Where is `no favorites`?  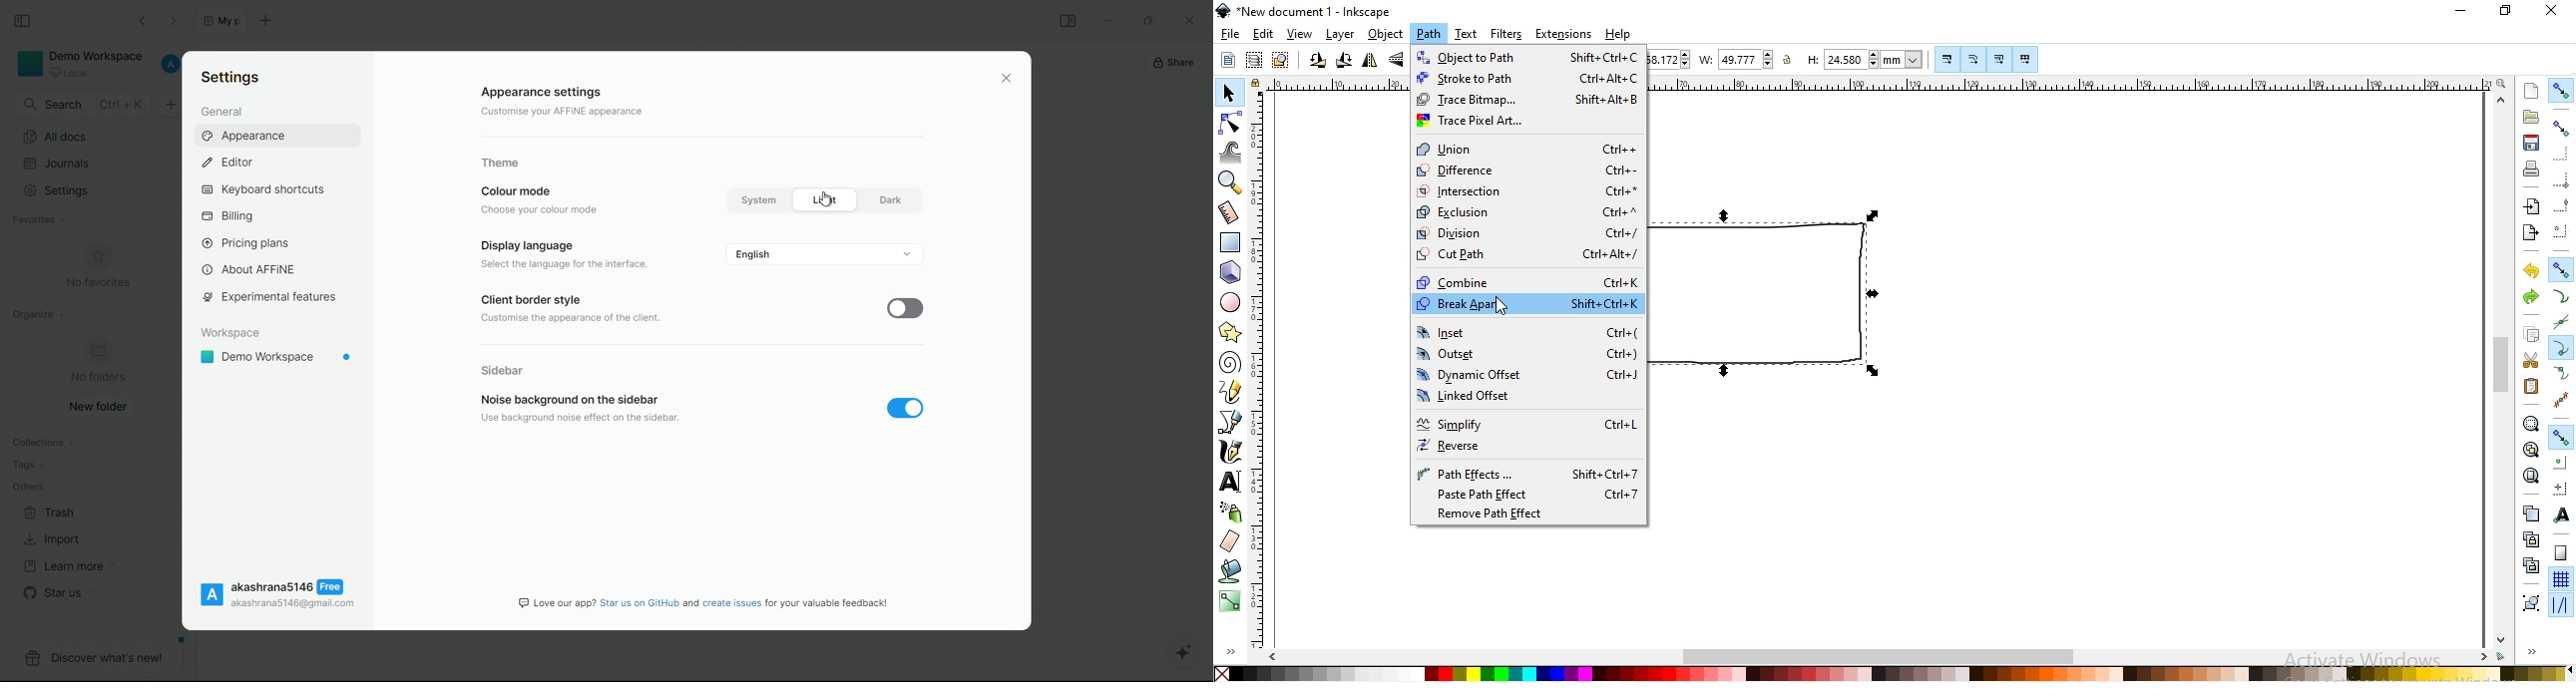
no favorites is located at coordinates (98, 268).